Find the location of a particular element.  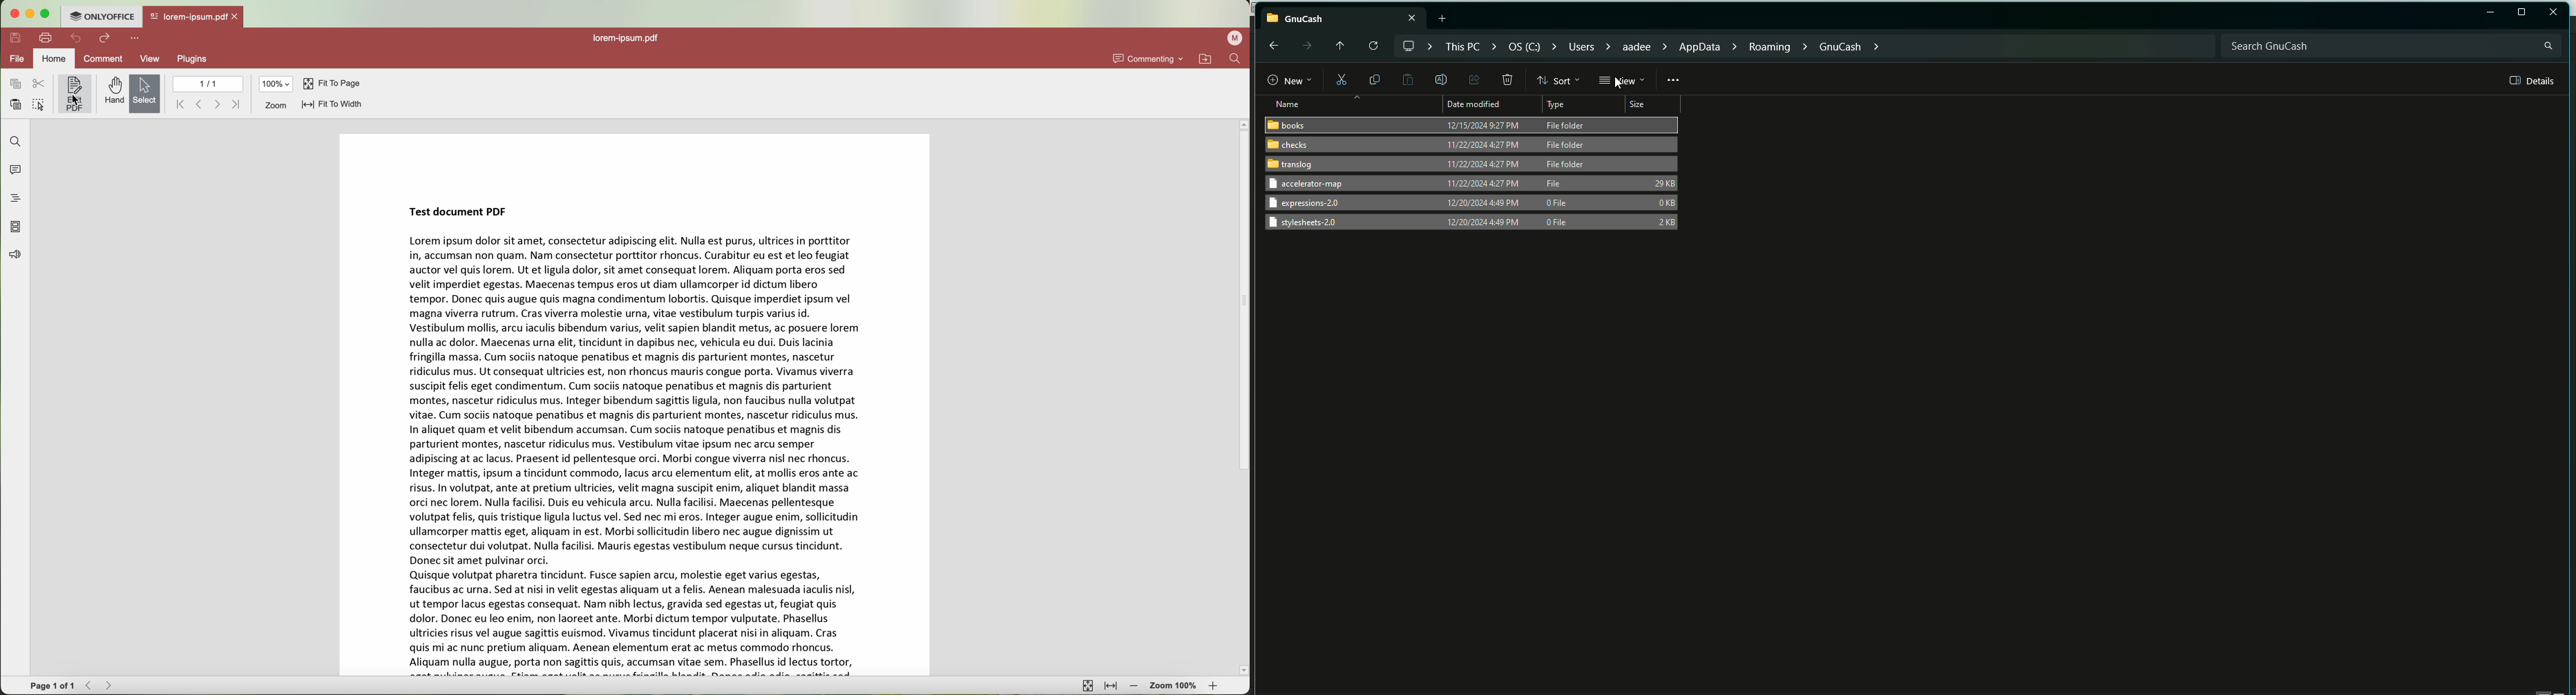

Search bar is located at coordinates (2390, 45).